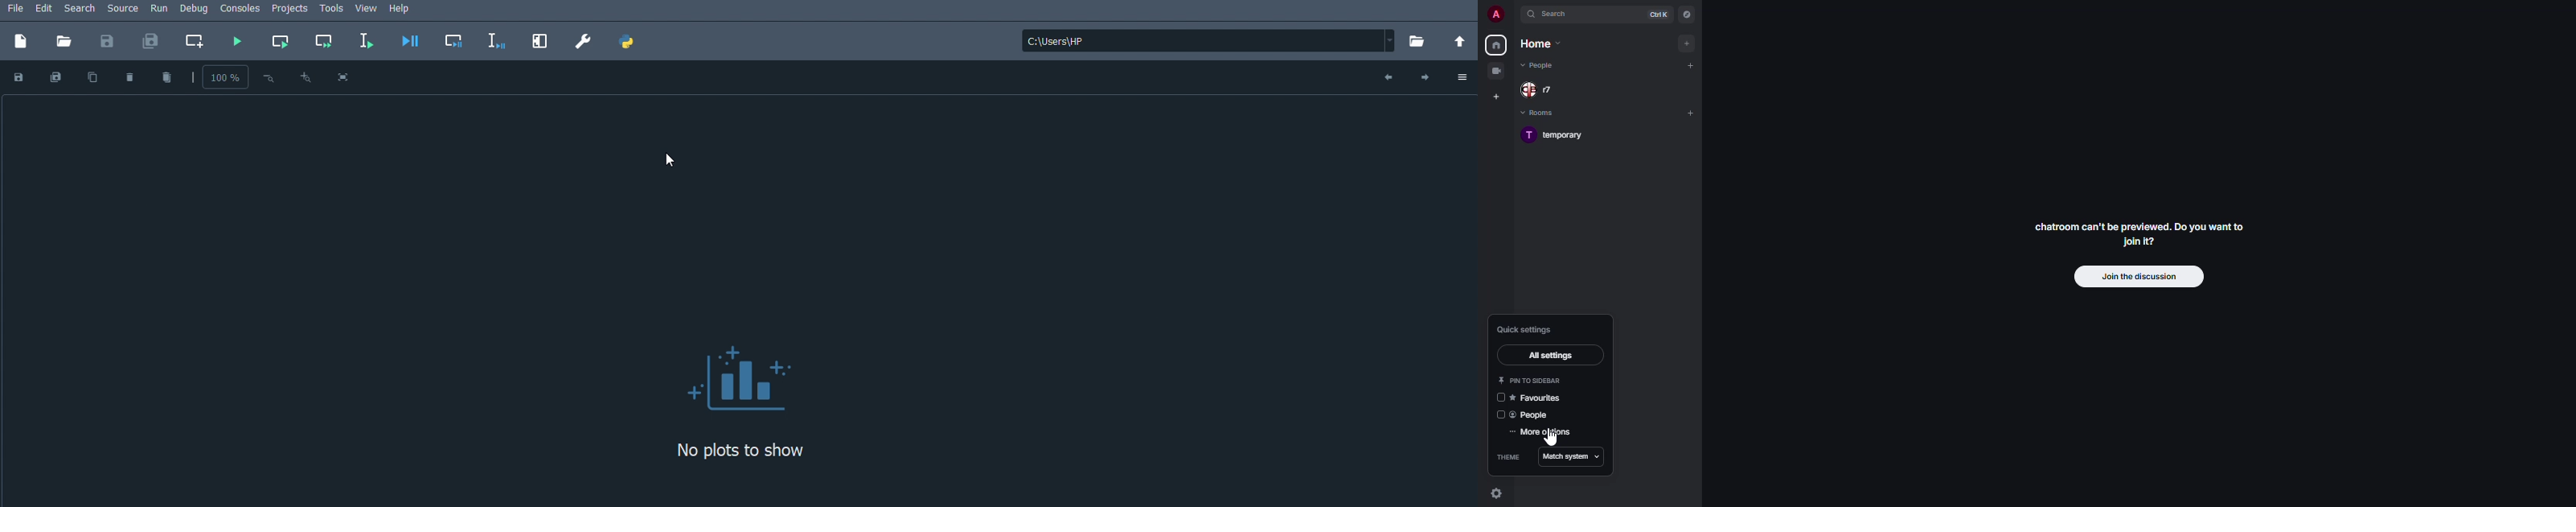 The width and height of the screenshot is (2576, 532). What do you see at coordinates (1514, 14) in the screenshot?
I see `expand` at bounding box center [1514, 14].